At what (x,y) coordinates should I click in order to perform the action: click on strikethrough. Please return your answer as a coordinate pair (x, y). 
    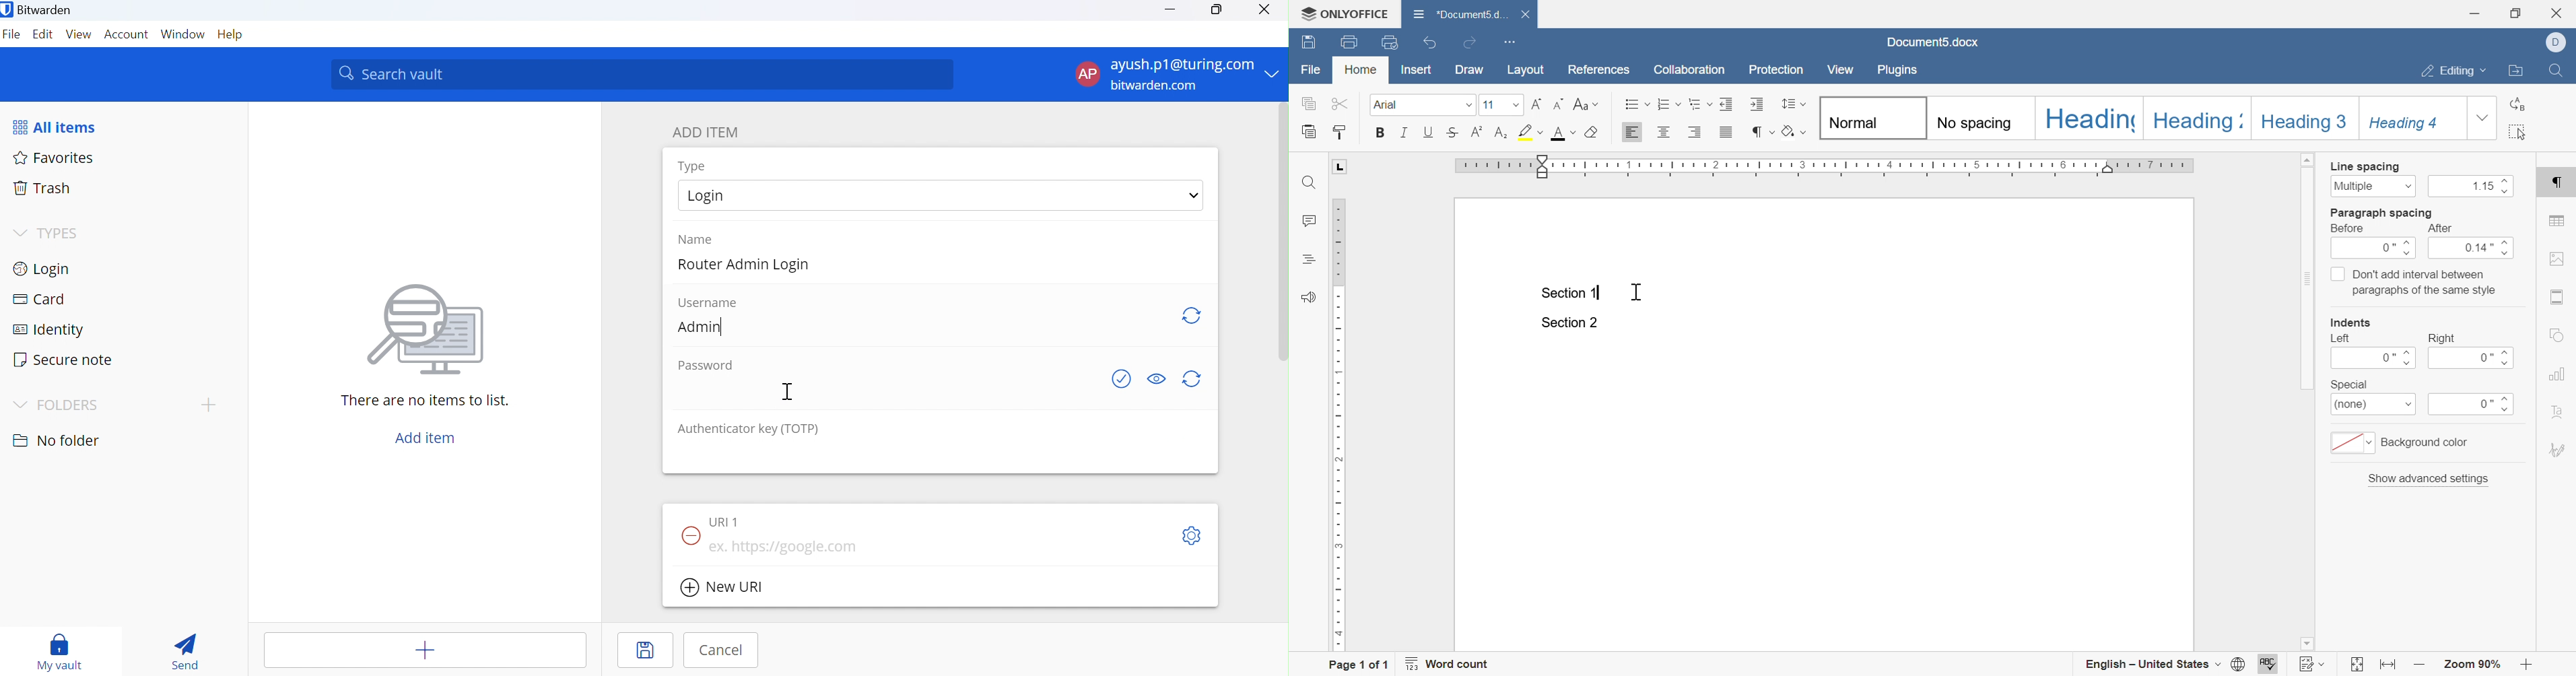
    Looking at the image, I should click on (1454, 131).